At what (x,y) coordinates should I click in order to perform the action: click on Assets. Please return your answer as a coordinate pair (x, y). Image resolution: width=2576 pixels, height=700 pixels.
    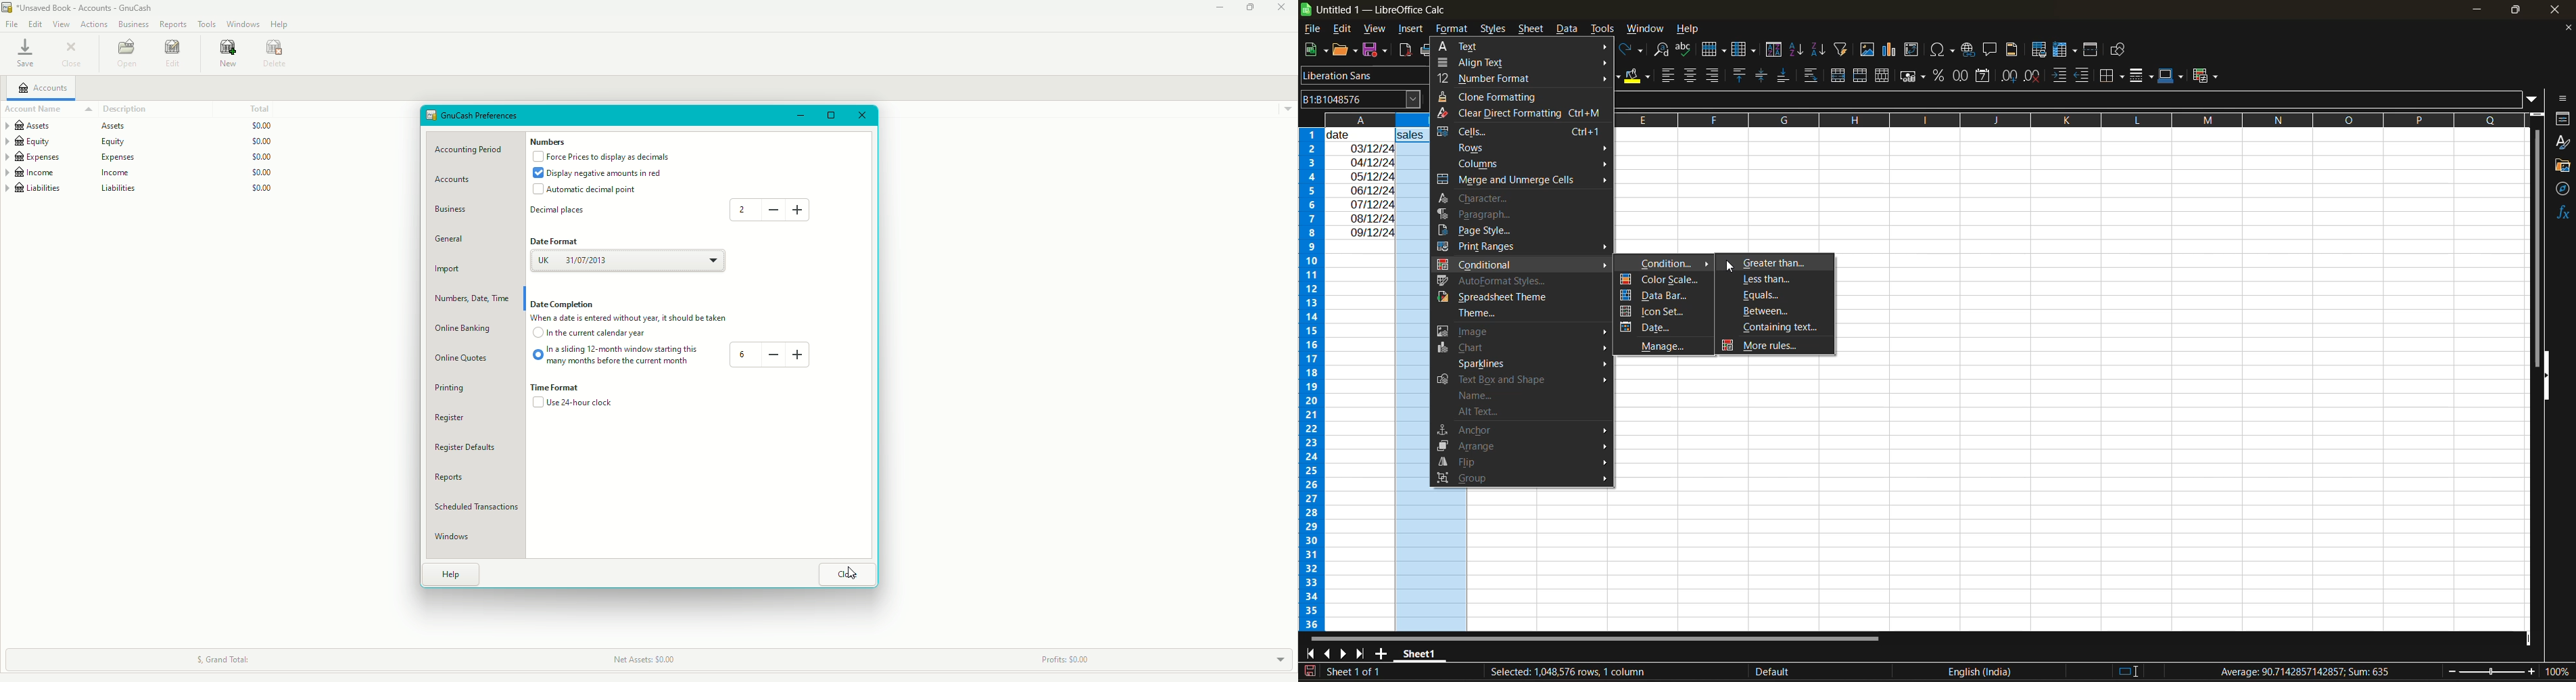
    Looking at the image, I should click on (141, 126).